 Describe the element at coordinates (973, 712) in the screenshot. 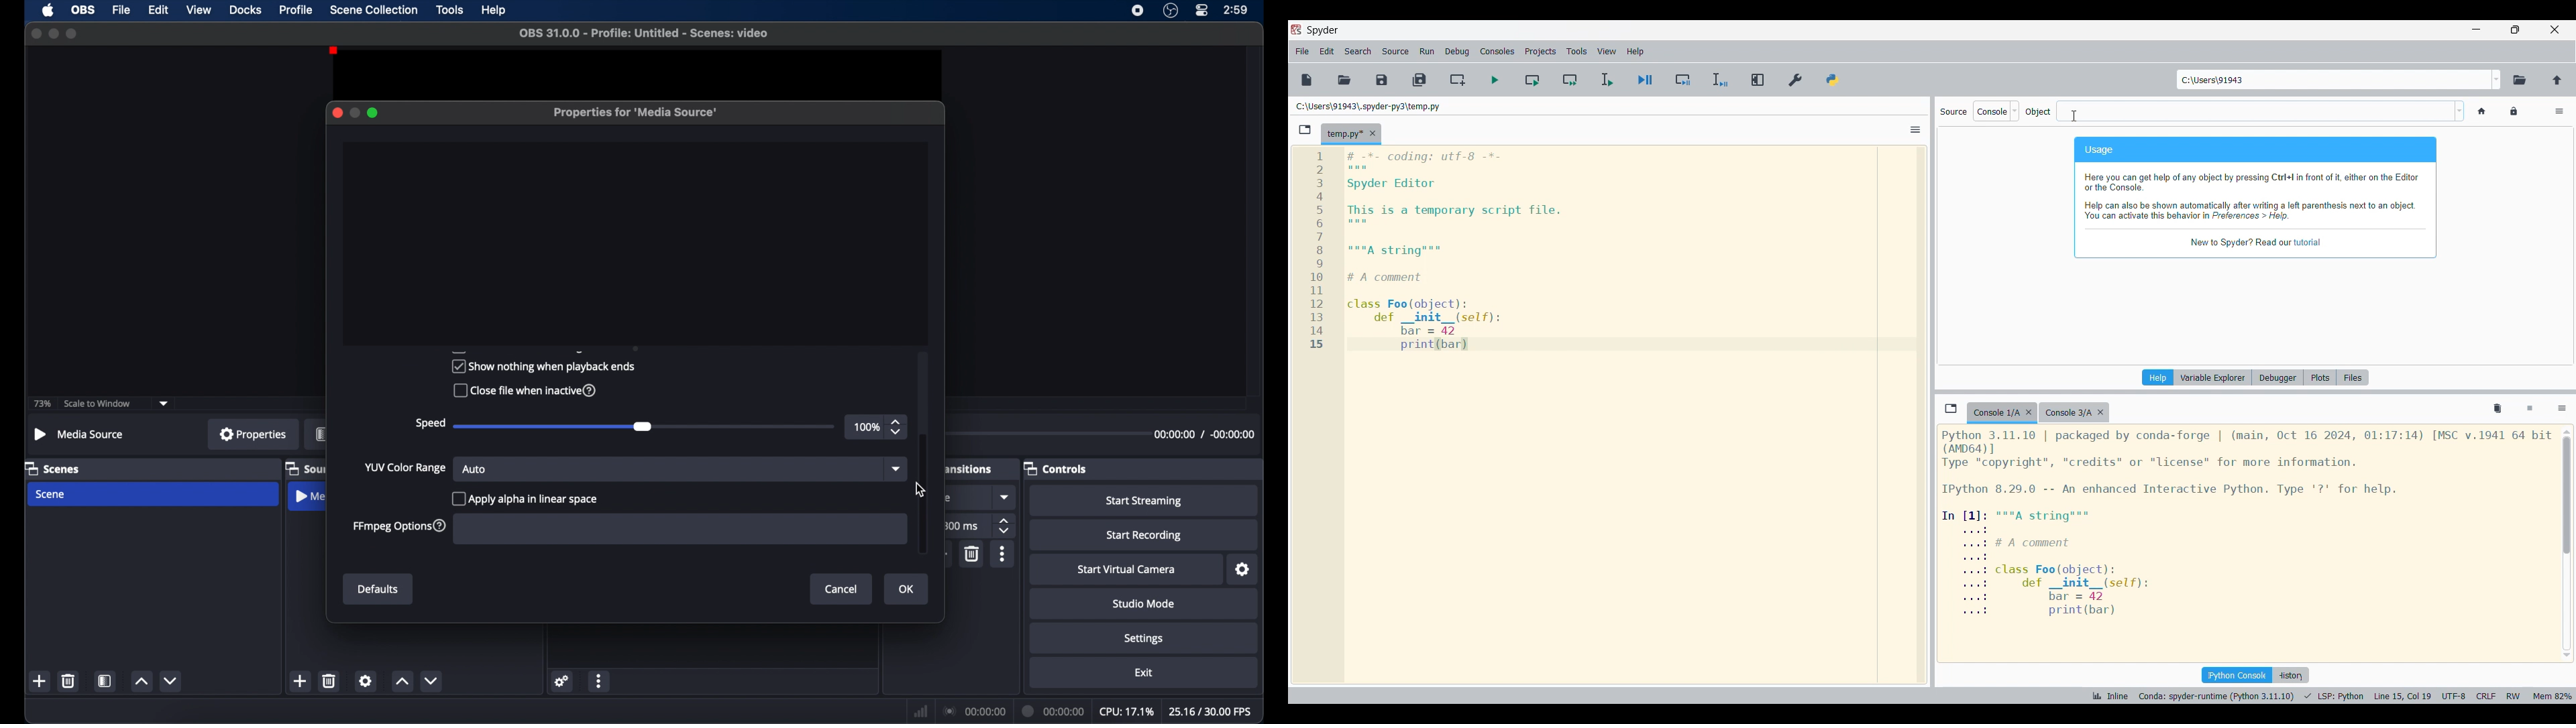

I see `connection` at that location.